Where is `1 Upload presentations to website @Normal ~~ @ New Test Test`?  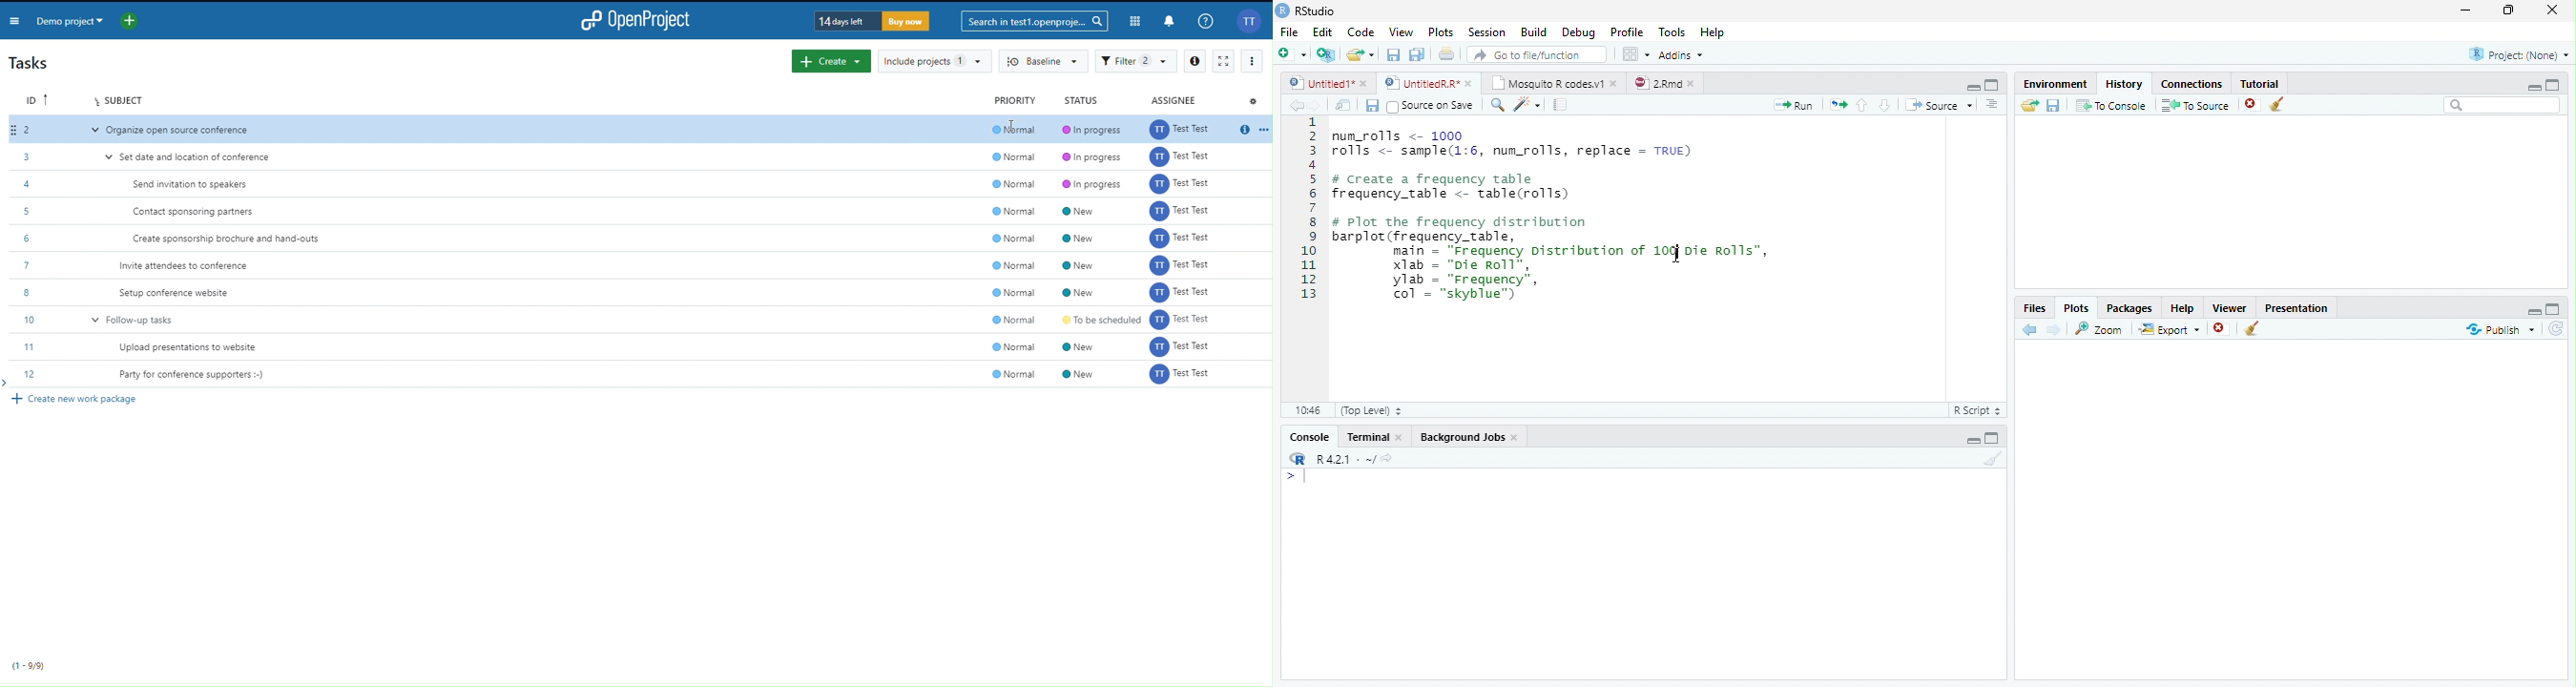 1 Upload presentations to website @Normal ~~ @ New Test Test is located at coordinates (646, 344).